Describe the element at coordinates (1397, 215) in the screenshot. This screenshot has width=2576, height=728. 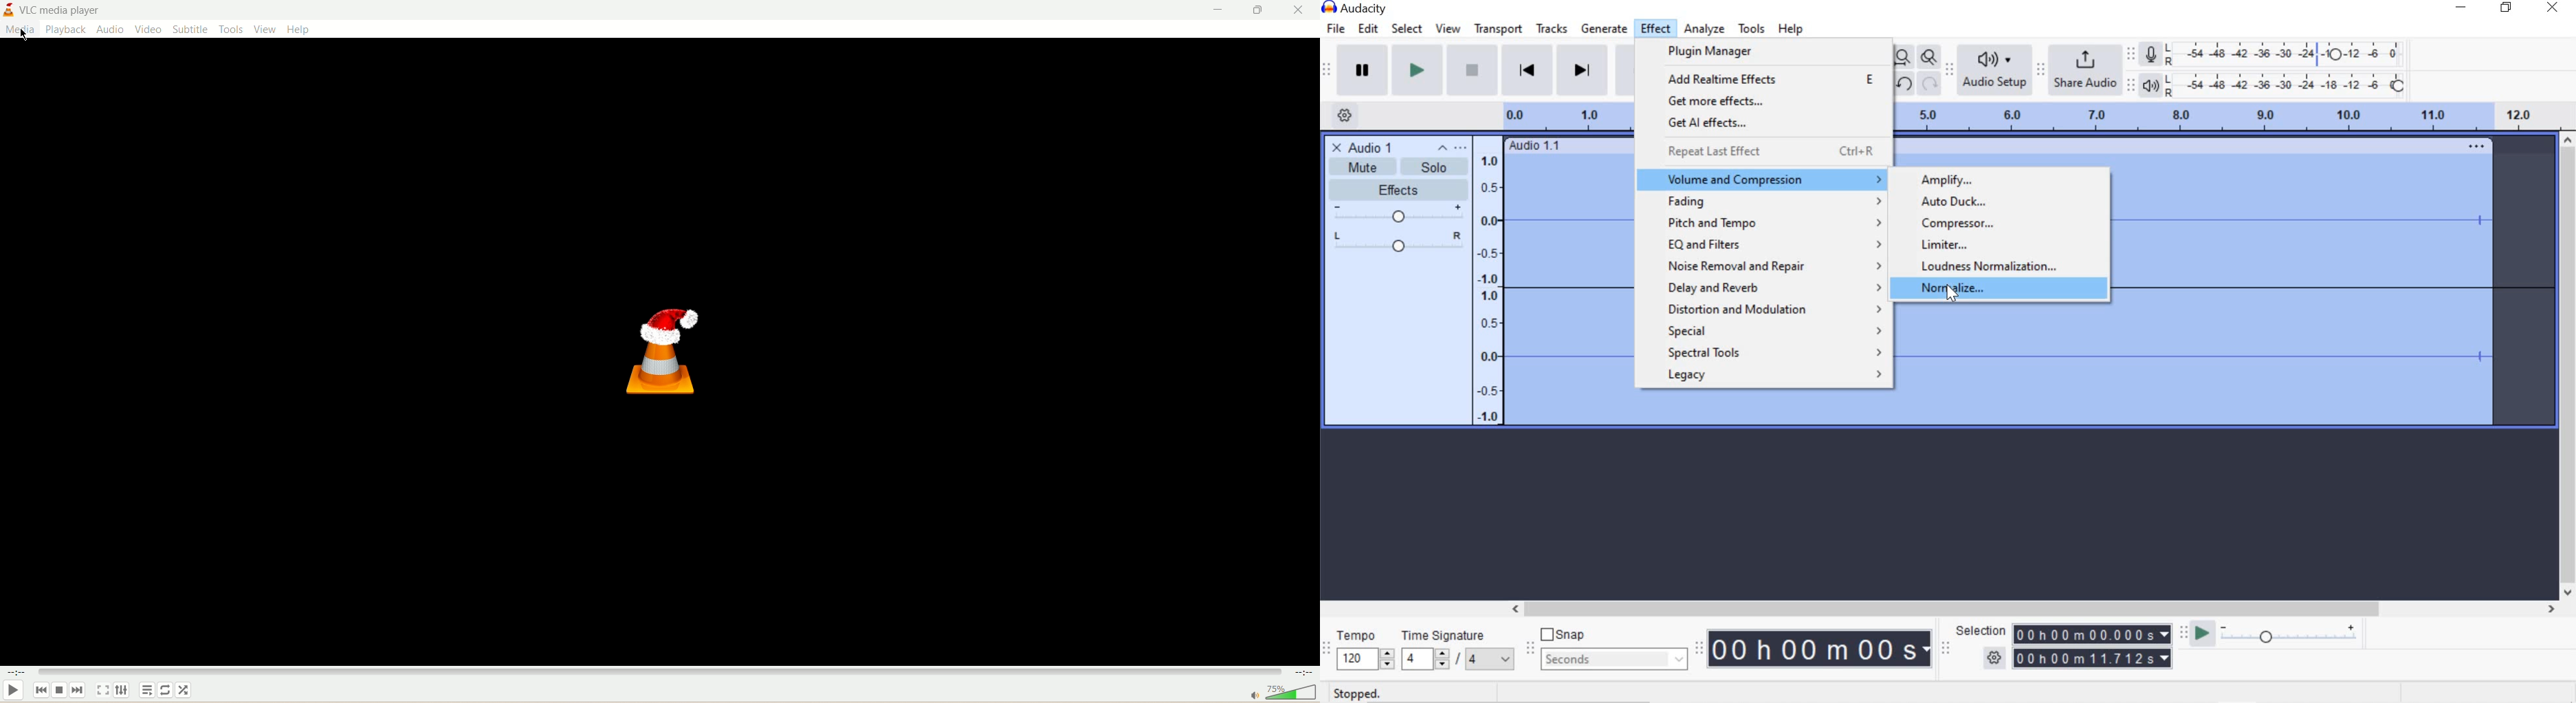
I see `Gain` at that location.